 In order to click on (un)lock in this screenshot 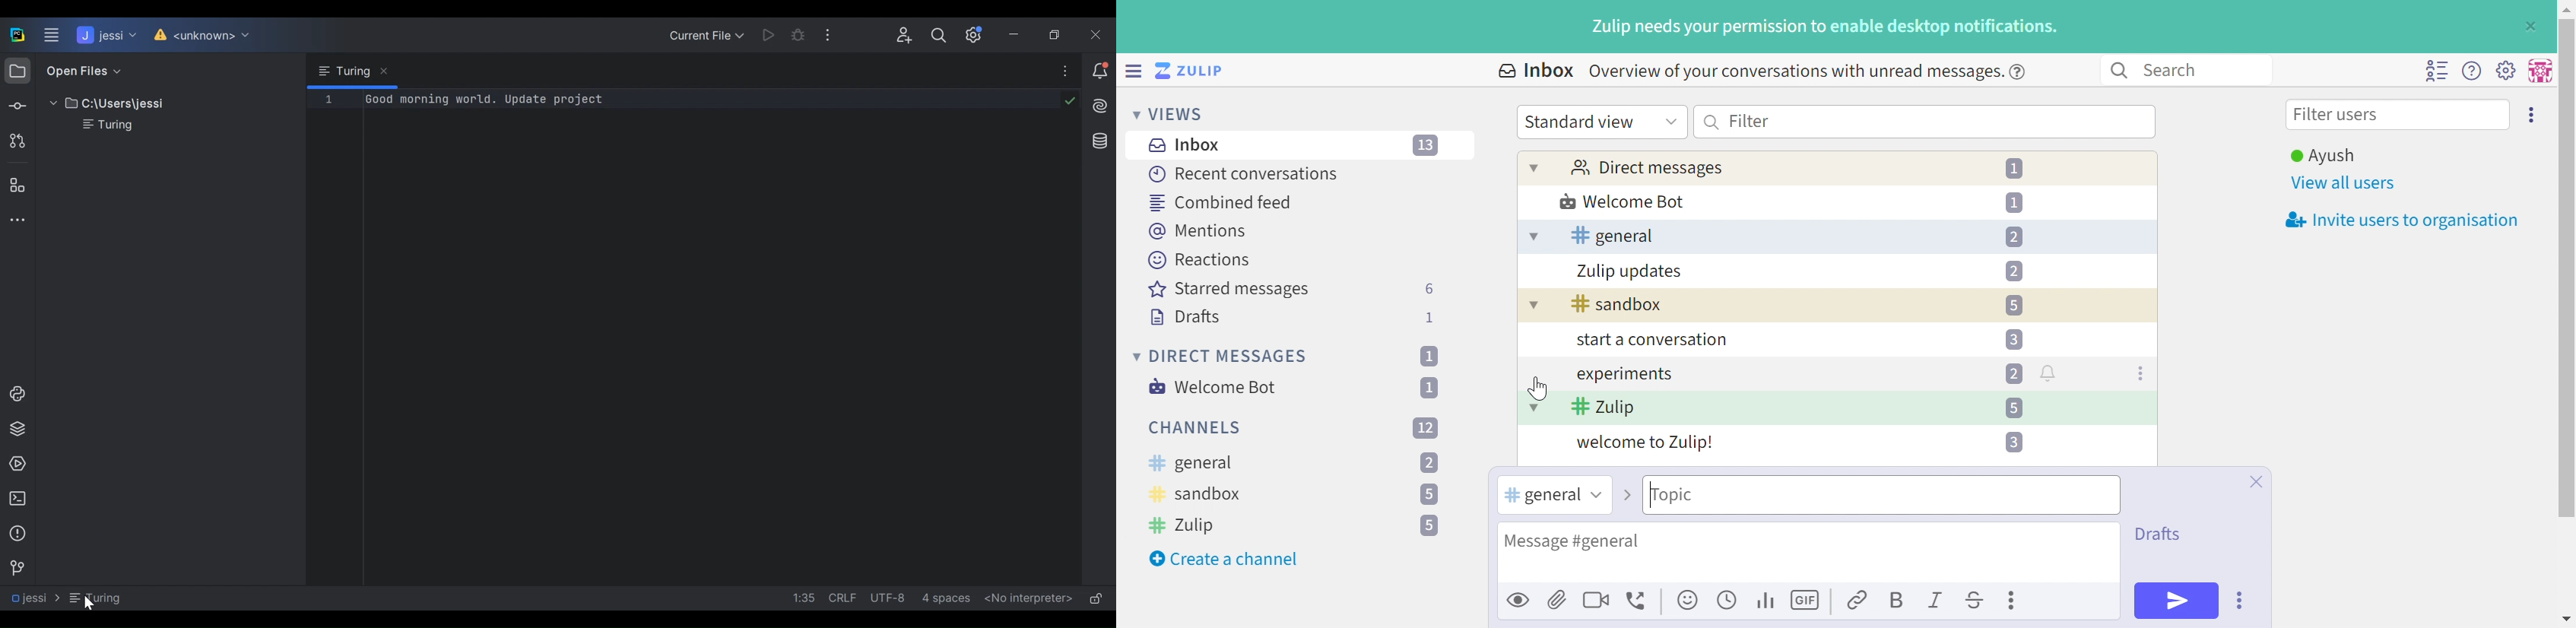, I will do `click(1094, 598)`.